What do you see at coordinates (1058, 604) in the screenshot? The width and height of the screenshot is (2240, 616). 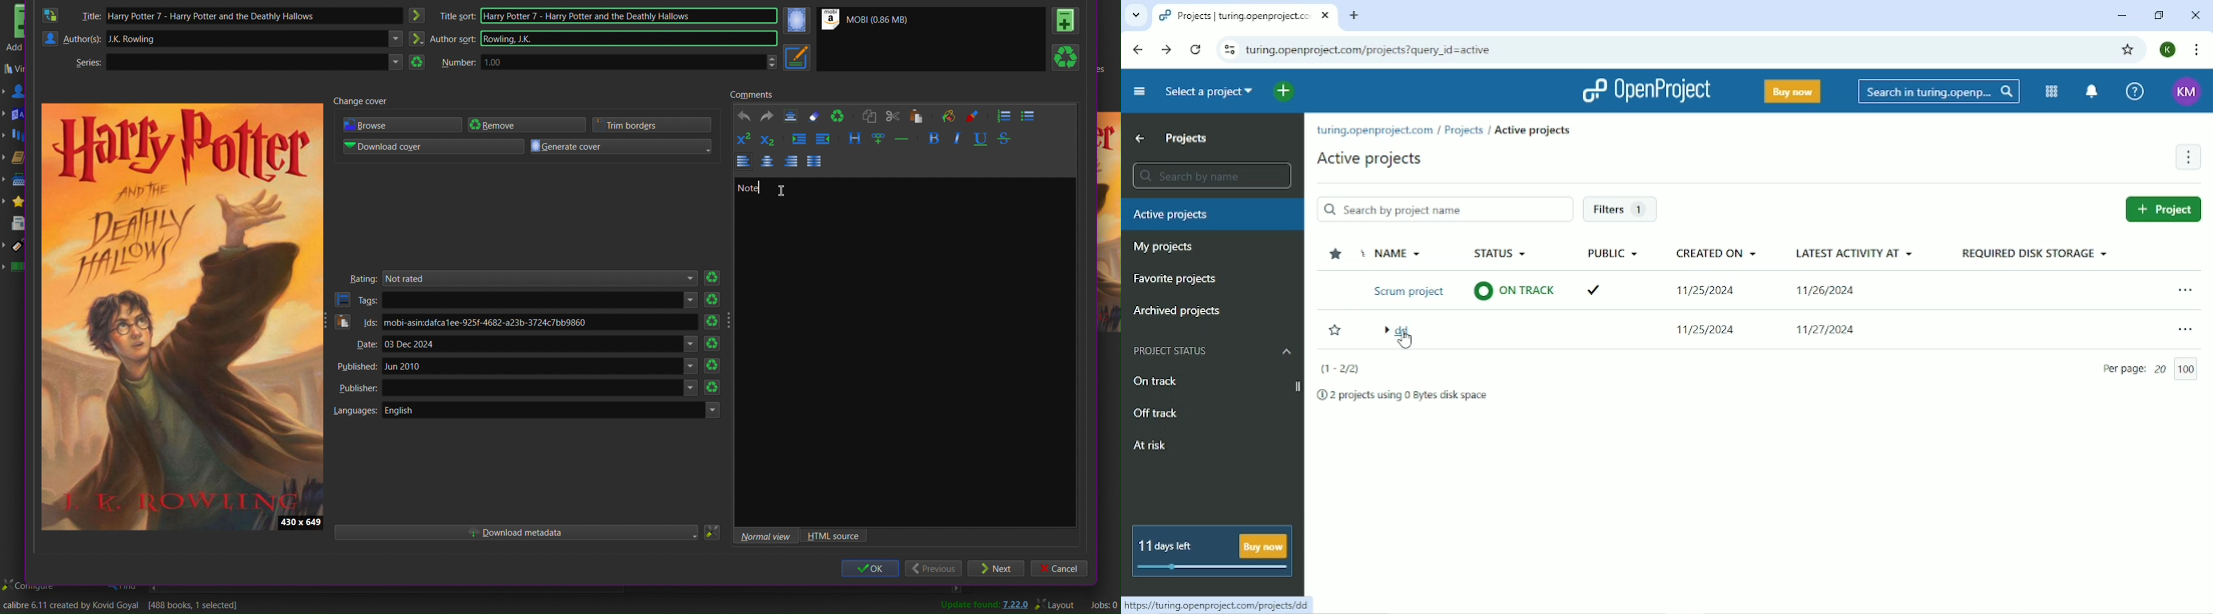 I see `Layout` at bounding box center [1058, 604].